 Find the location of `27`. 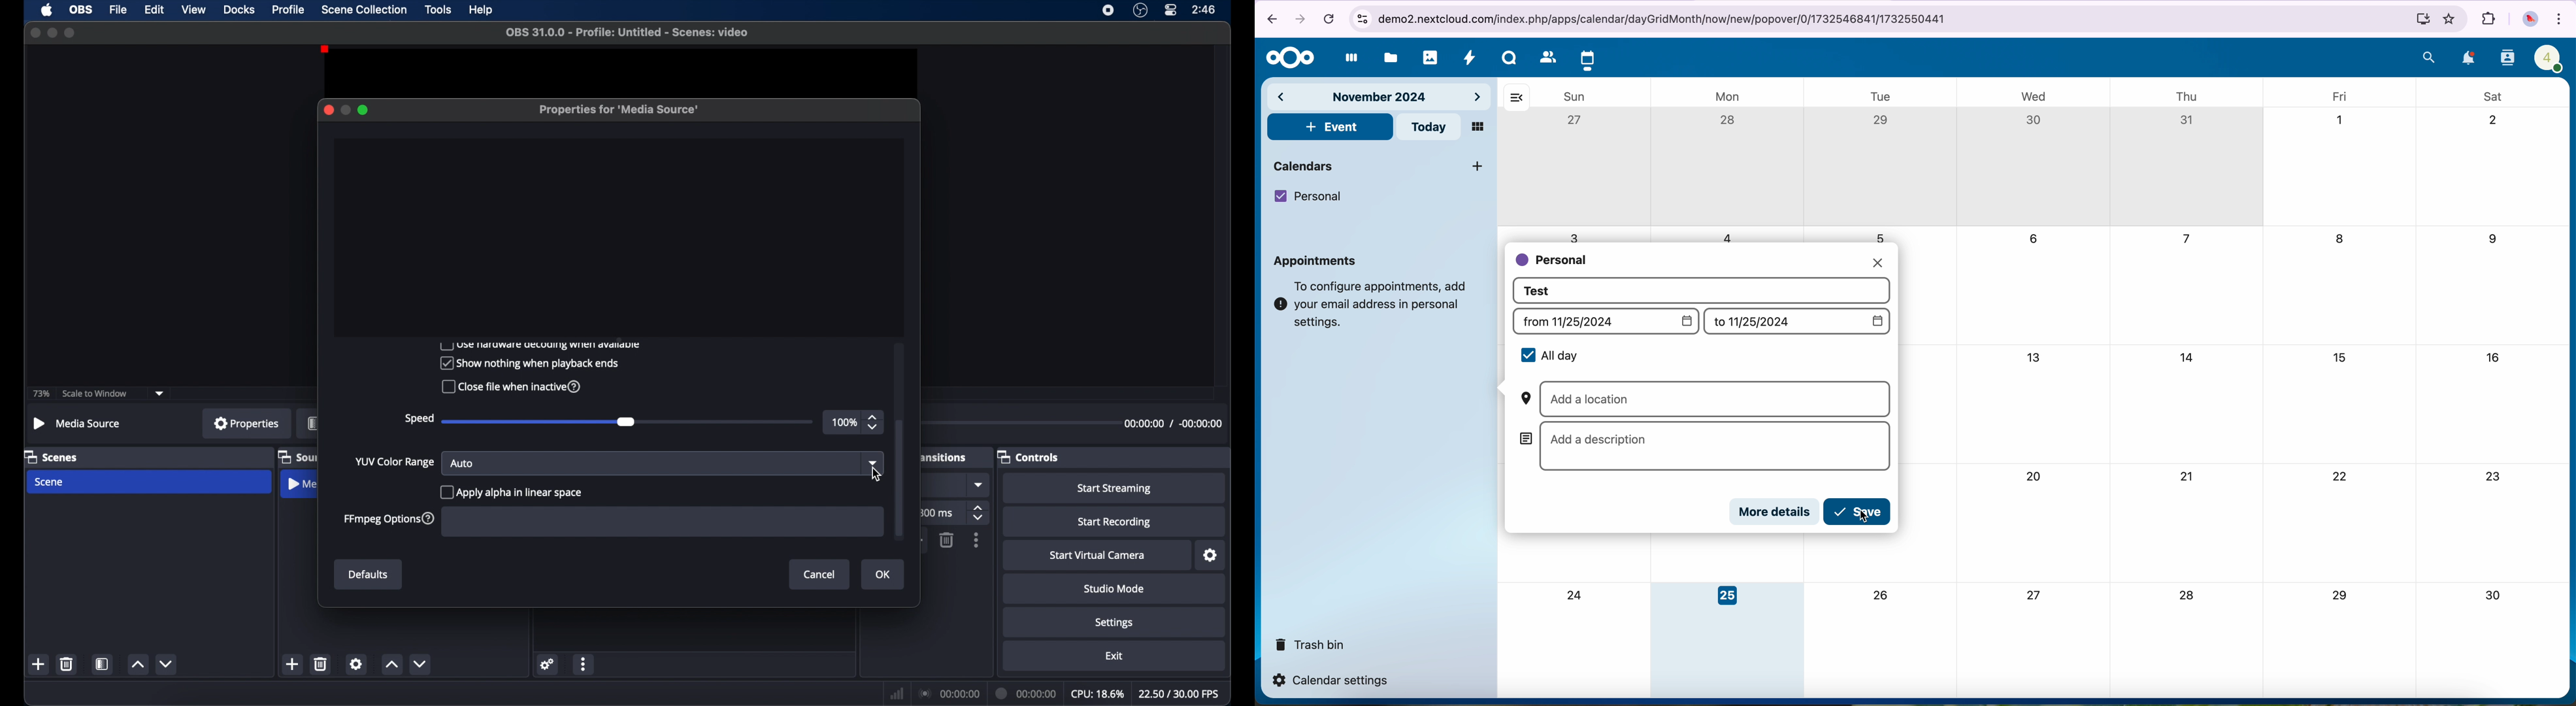

27 is located at coordinates (2036, 595).